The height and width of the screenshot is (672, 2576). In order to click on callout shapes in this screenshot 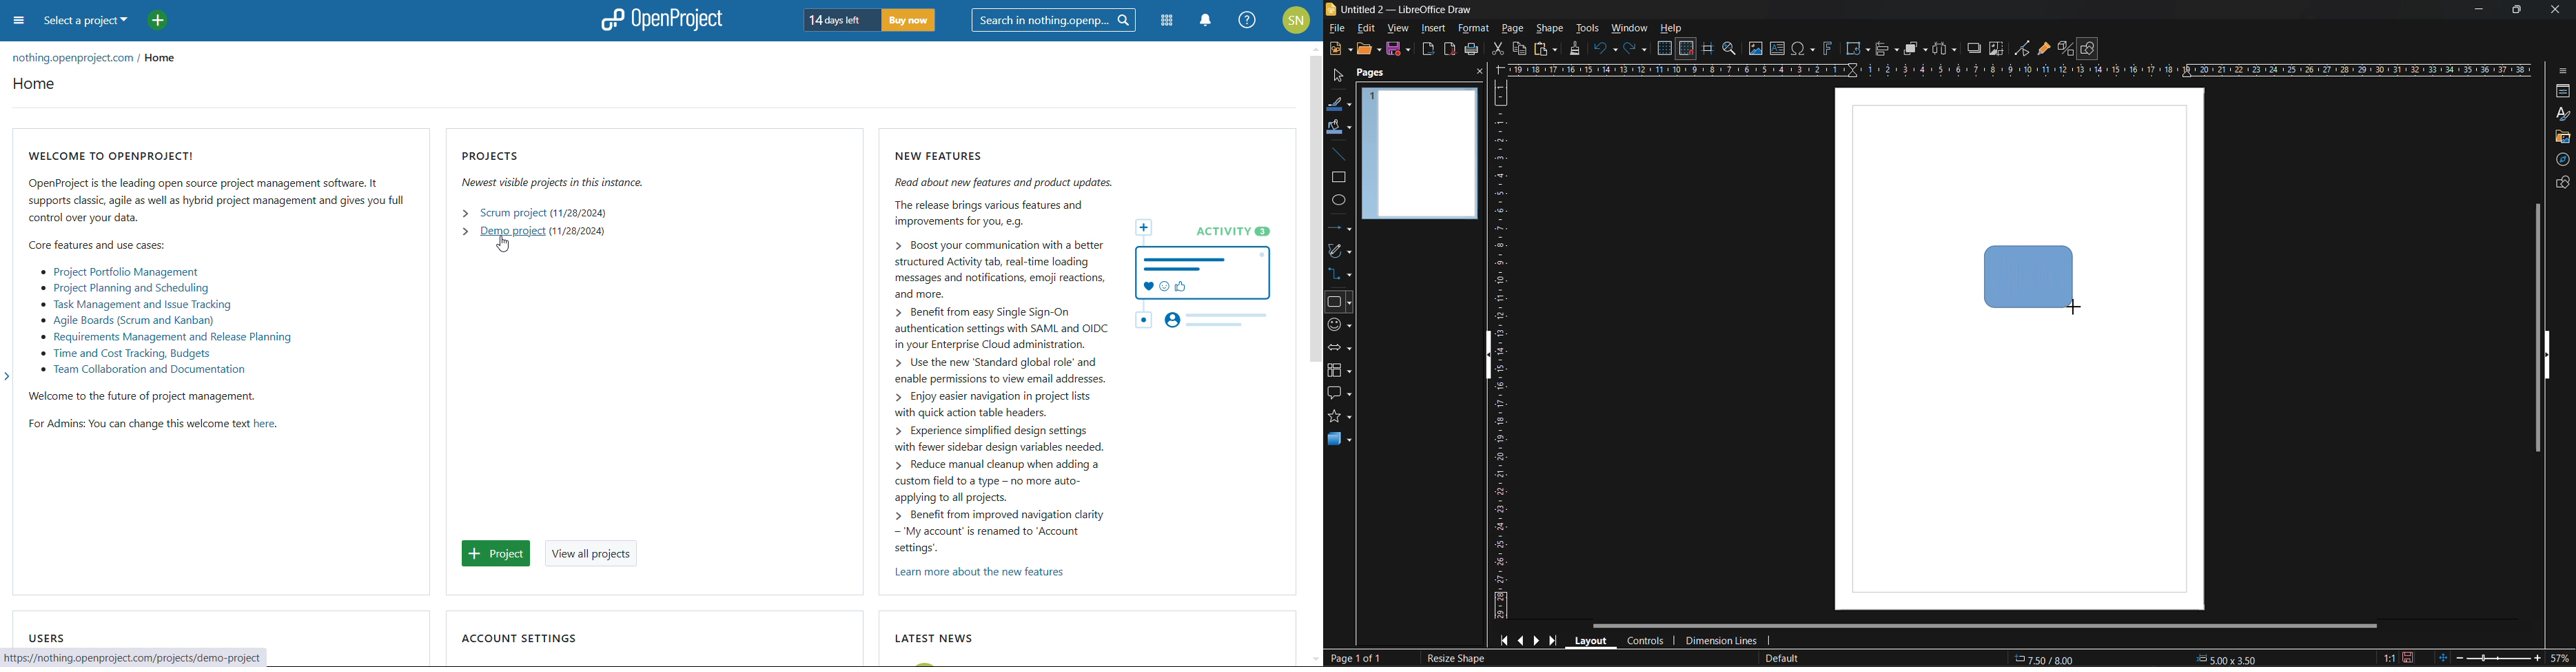, I will do `click(1339, 393)`.